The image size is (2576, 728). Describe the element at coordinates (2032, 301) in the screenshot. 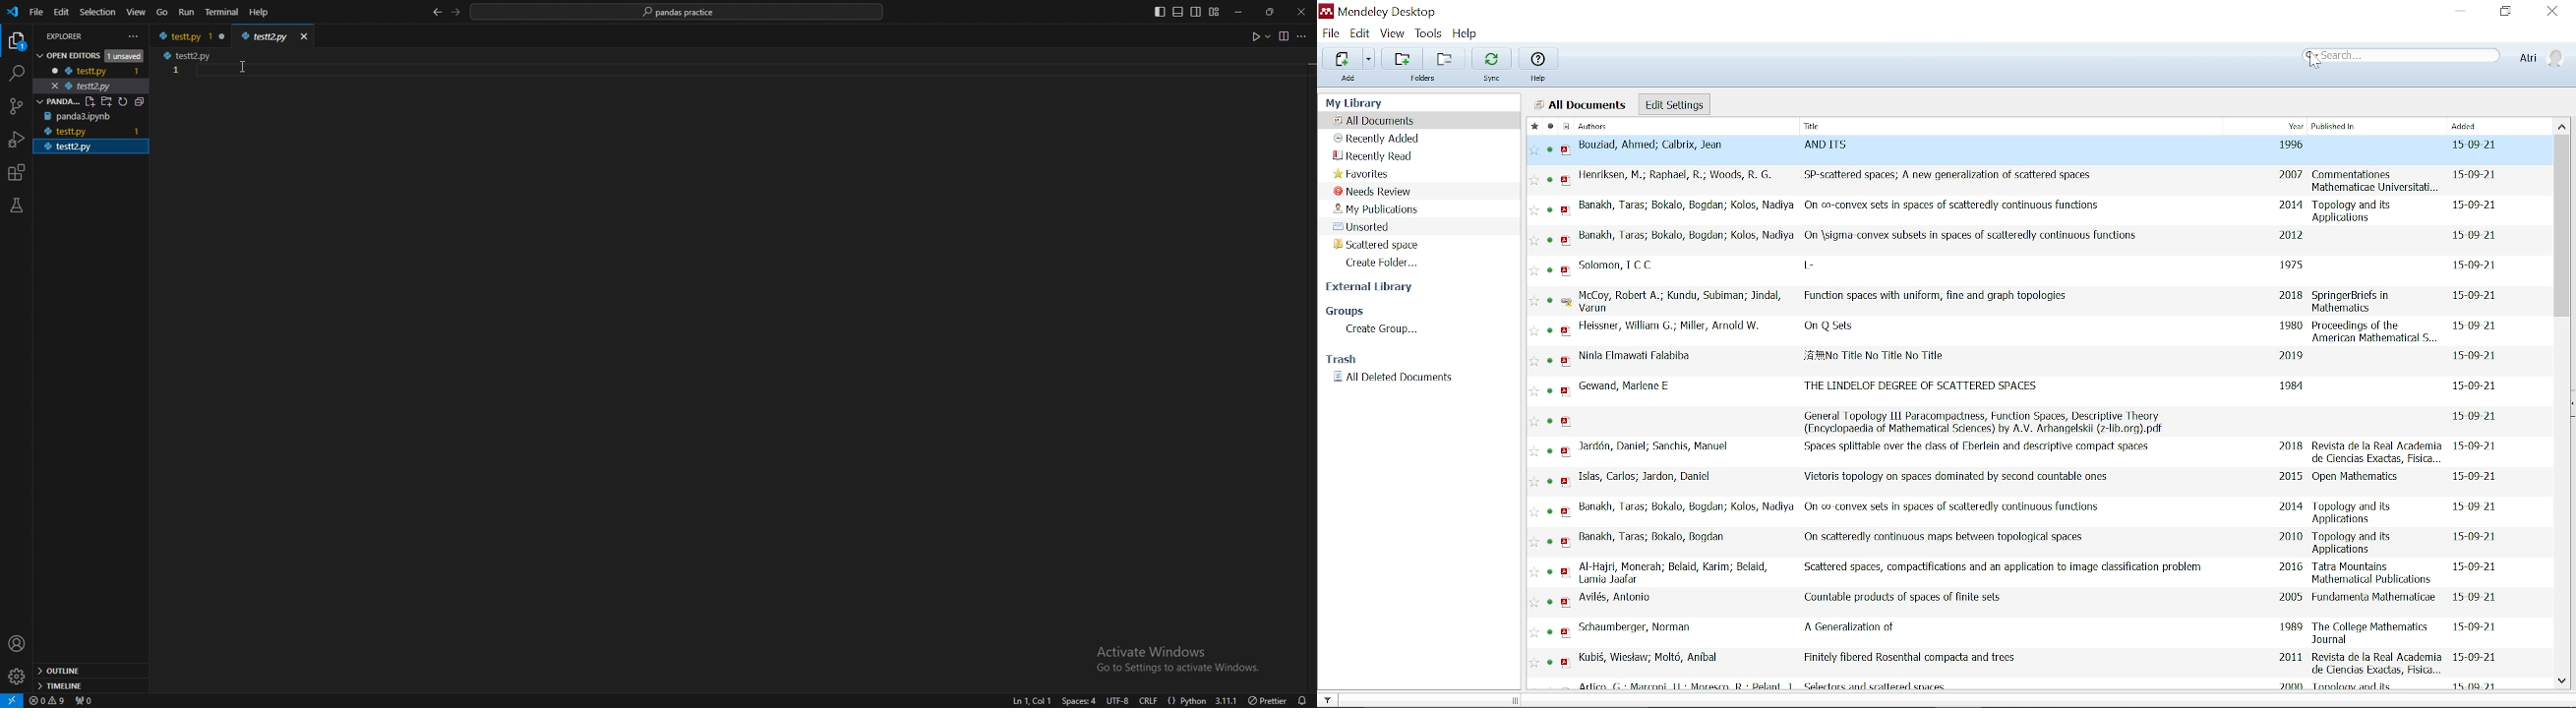

I see `McCoy, Robert A.; Kundu, Subiman; Jindal, Varun Function spaces with uniform, fine and graph topologies 2018 SpringerBriefs in Mathematics 15-09-21` at that location.